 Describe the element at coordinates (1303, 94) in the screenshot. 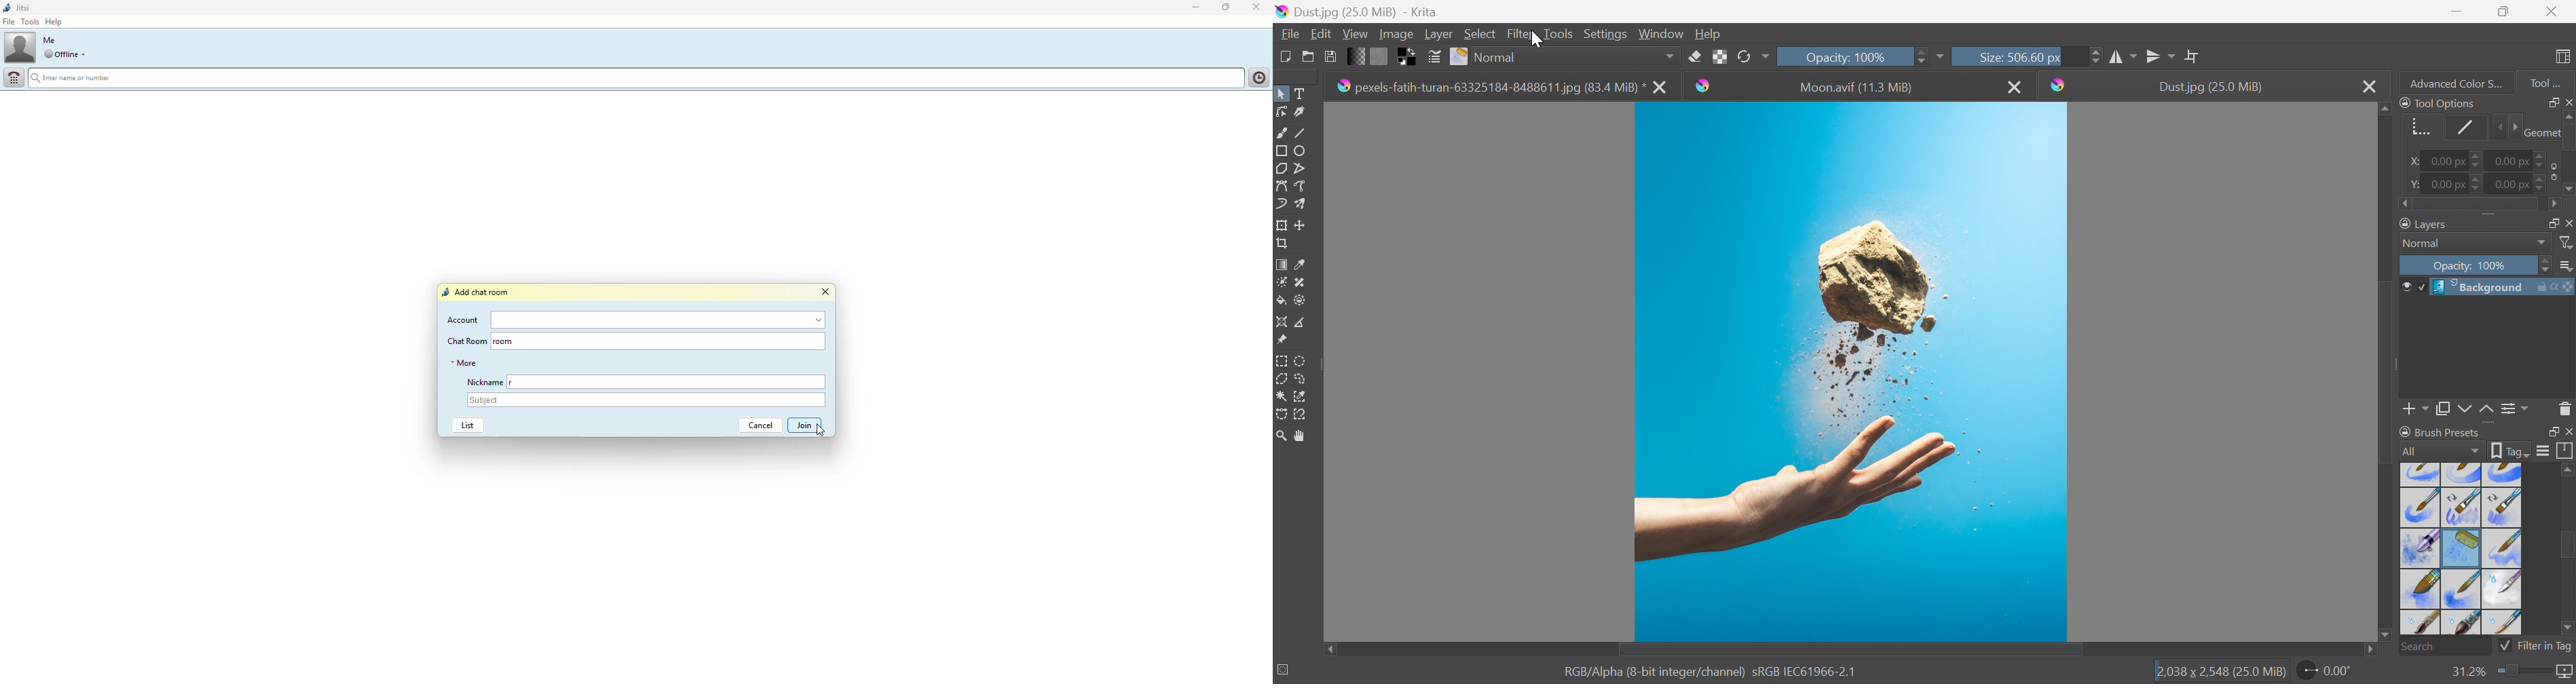

I see `Text tool` at that location.